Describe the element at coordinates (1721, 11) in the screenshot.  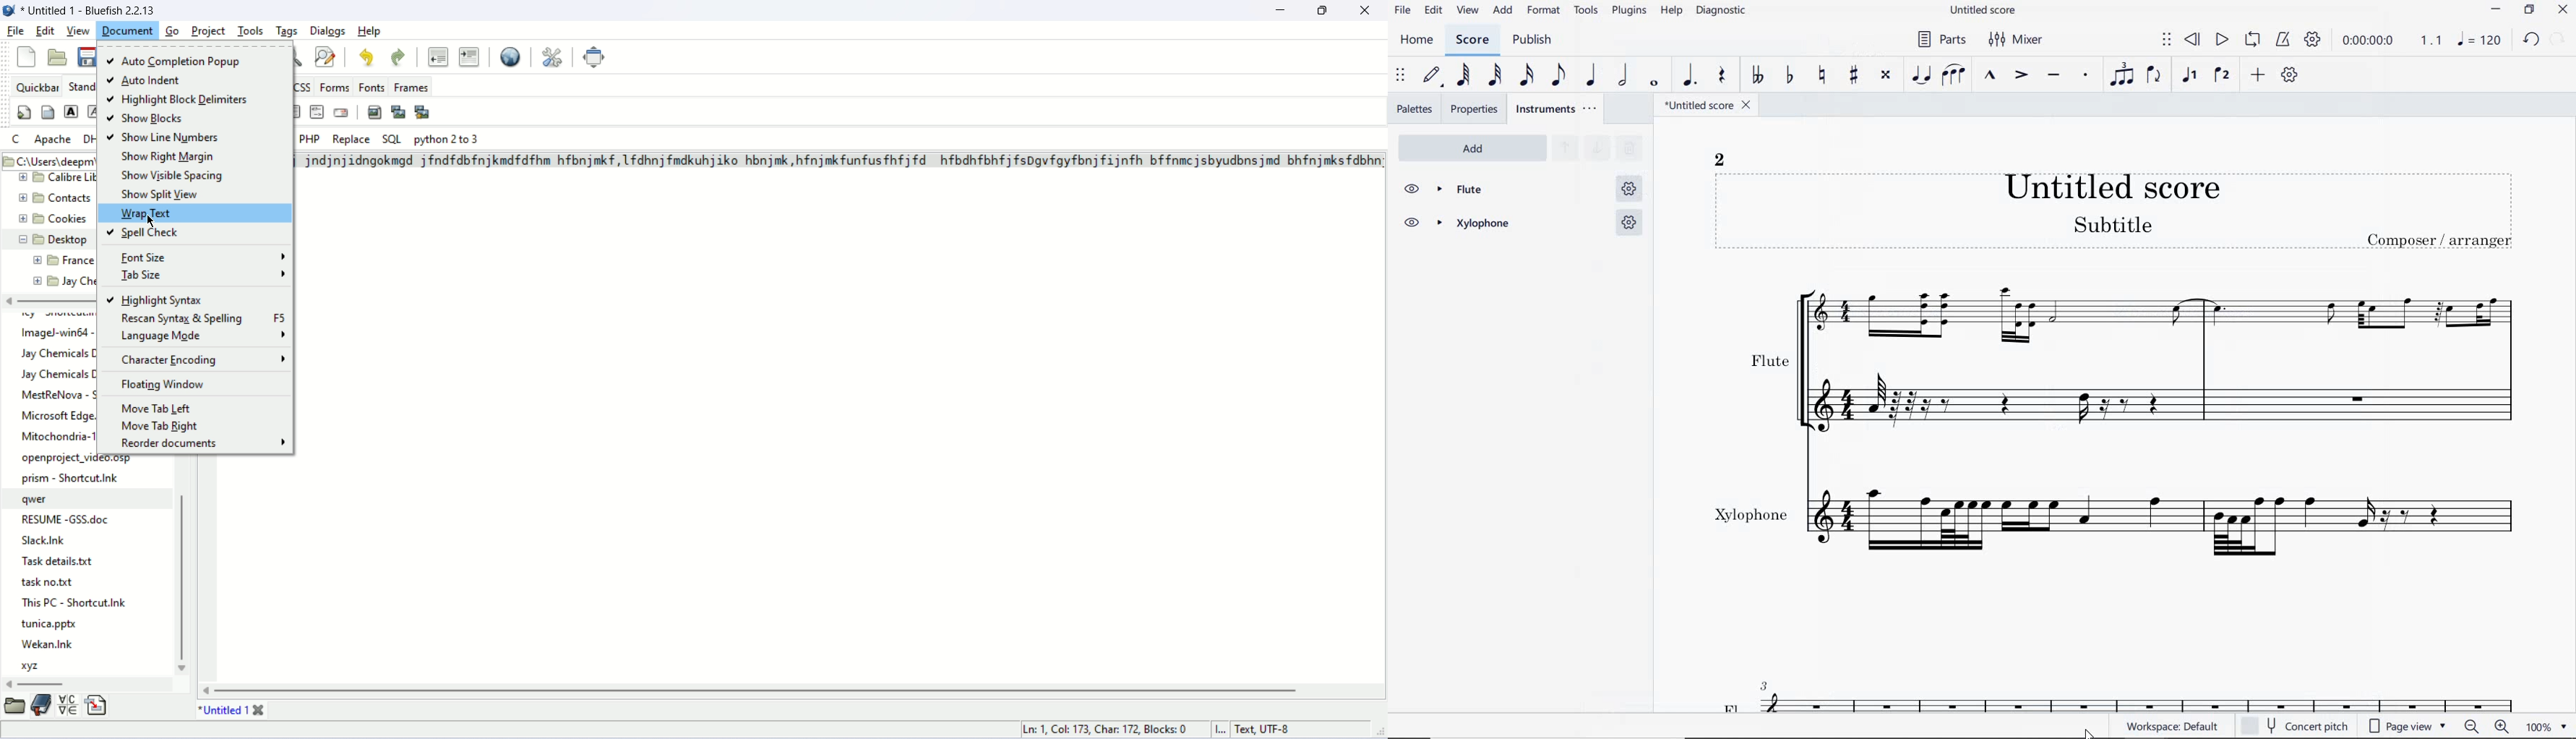
I see `DIAGNOSTIC` at that location.